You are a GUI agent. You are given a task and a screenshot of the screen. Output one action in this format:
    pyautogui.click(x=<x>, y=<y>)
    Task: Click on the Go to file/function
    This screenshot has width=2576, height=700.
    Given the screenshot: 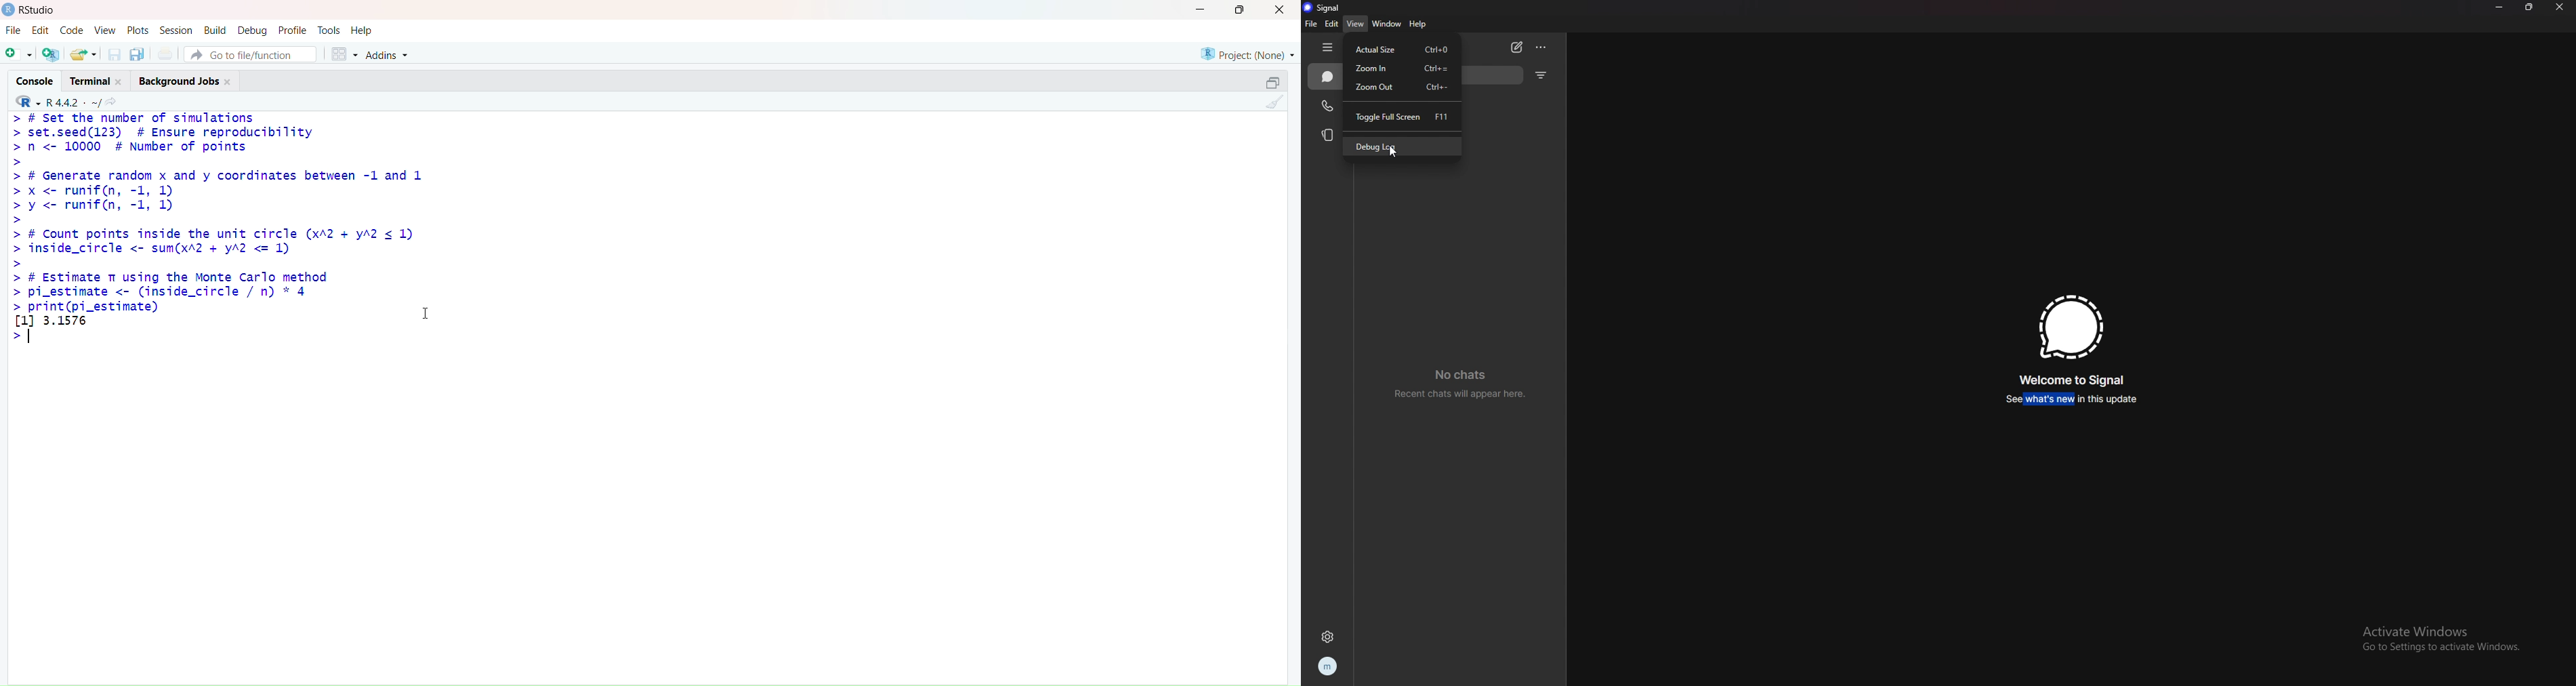 What is the action you would take?
    pyautogui.click(x=254, y=55)
    